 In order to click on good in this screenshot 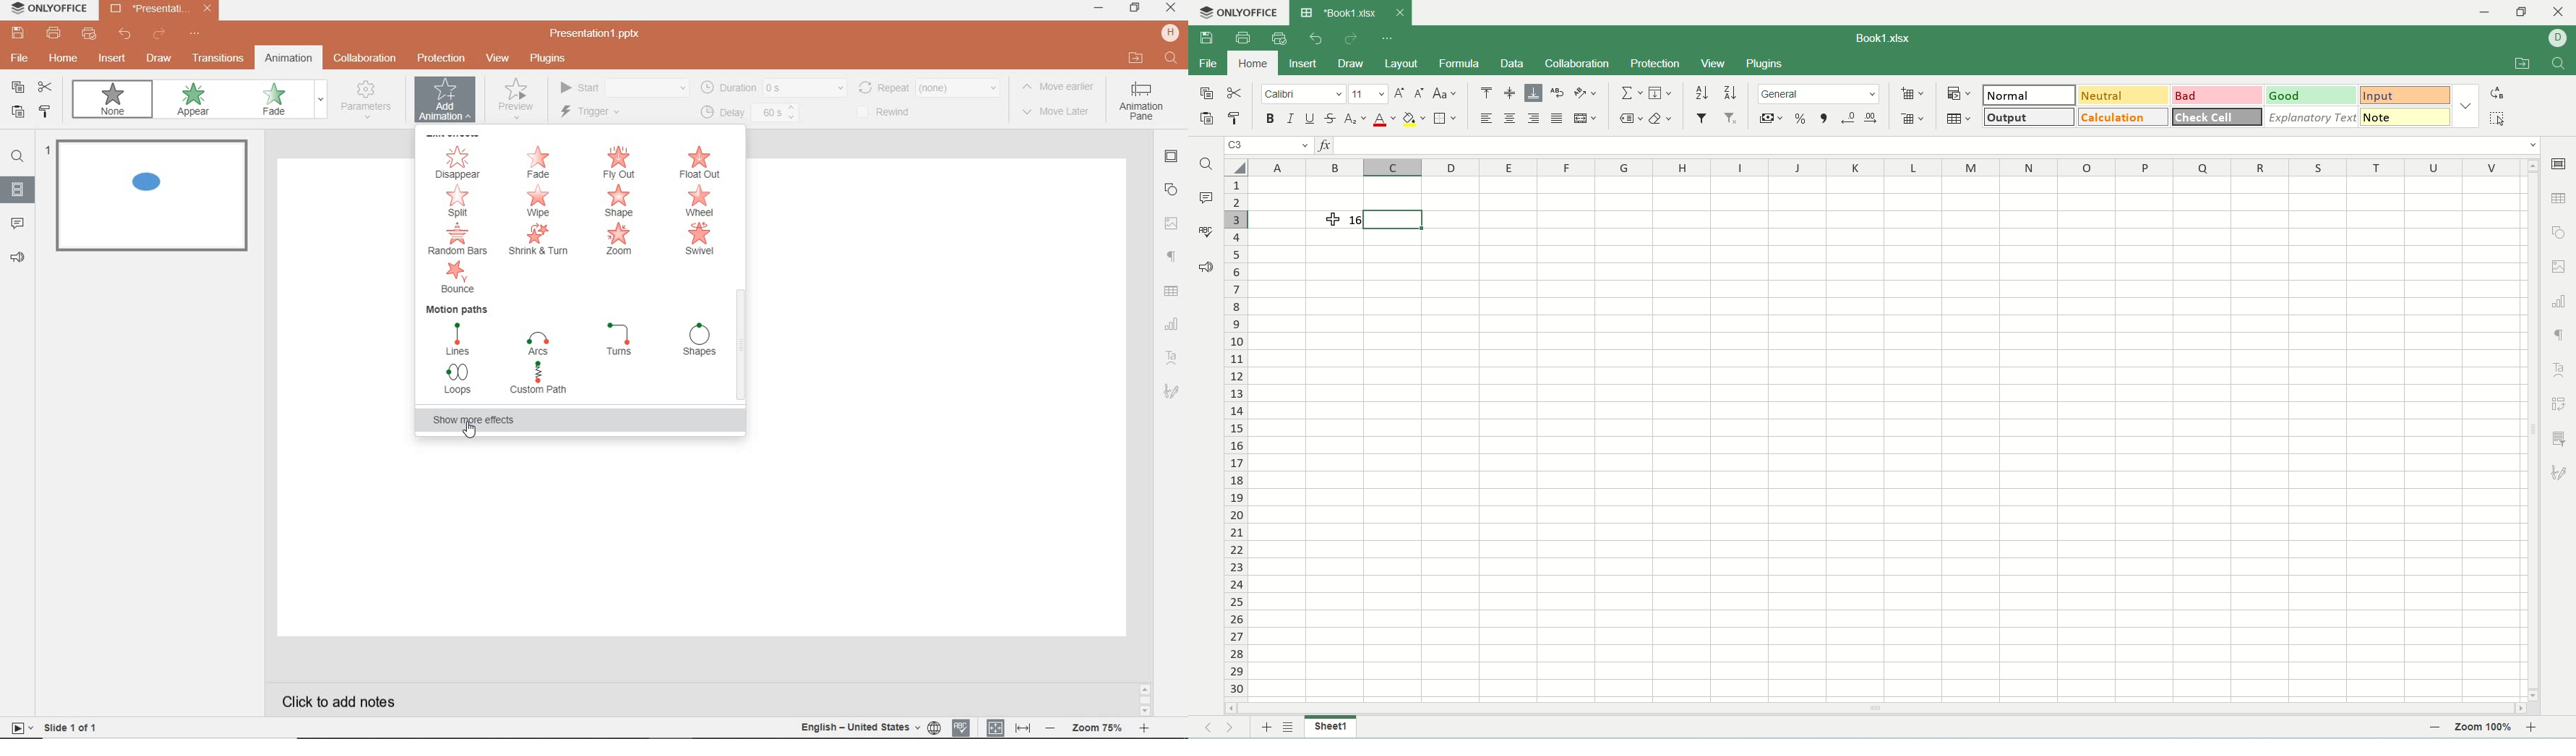, I will do `click(2317, 95)`.